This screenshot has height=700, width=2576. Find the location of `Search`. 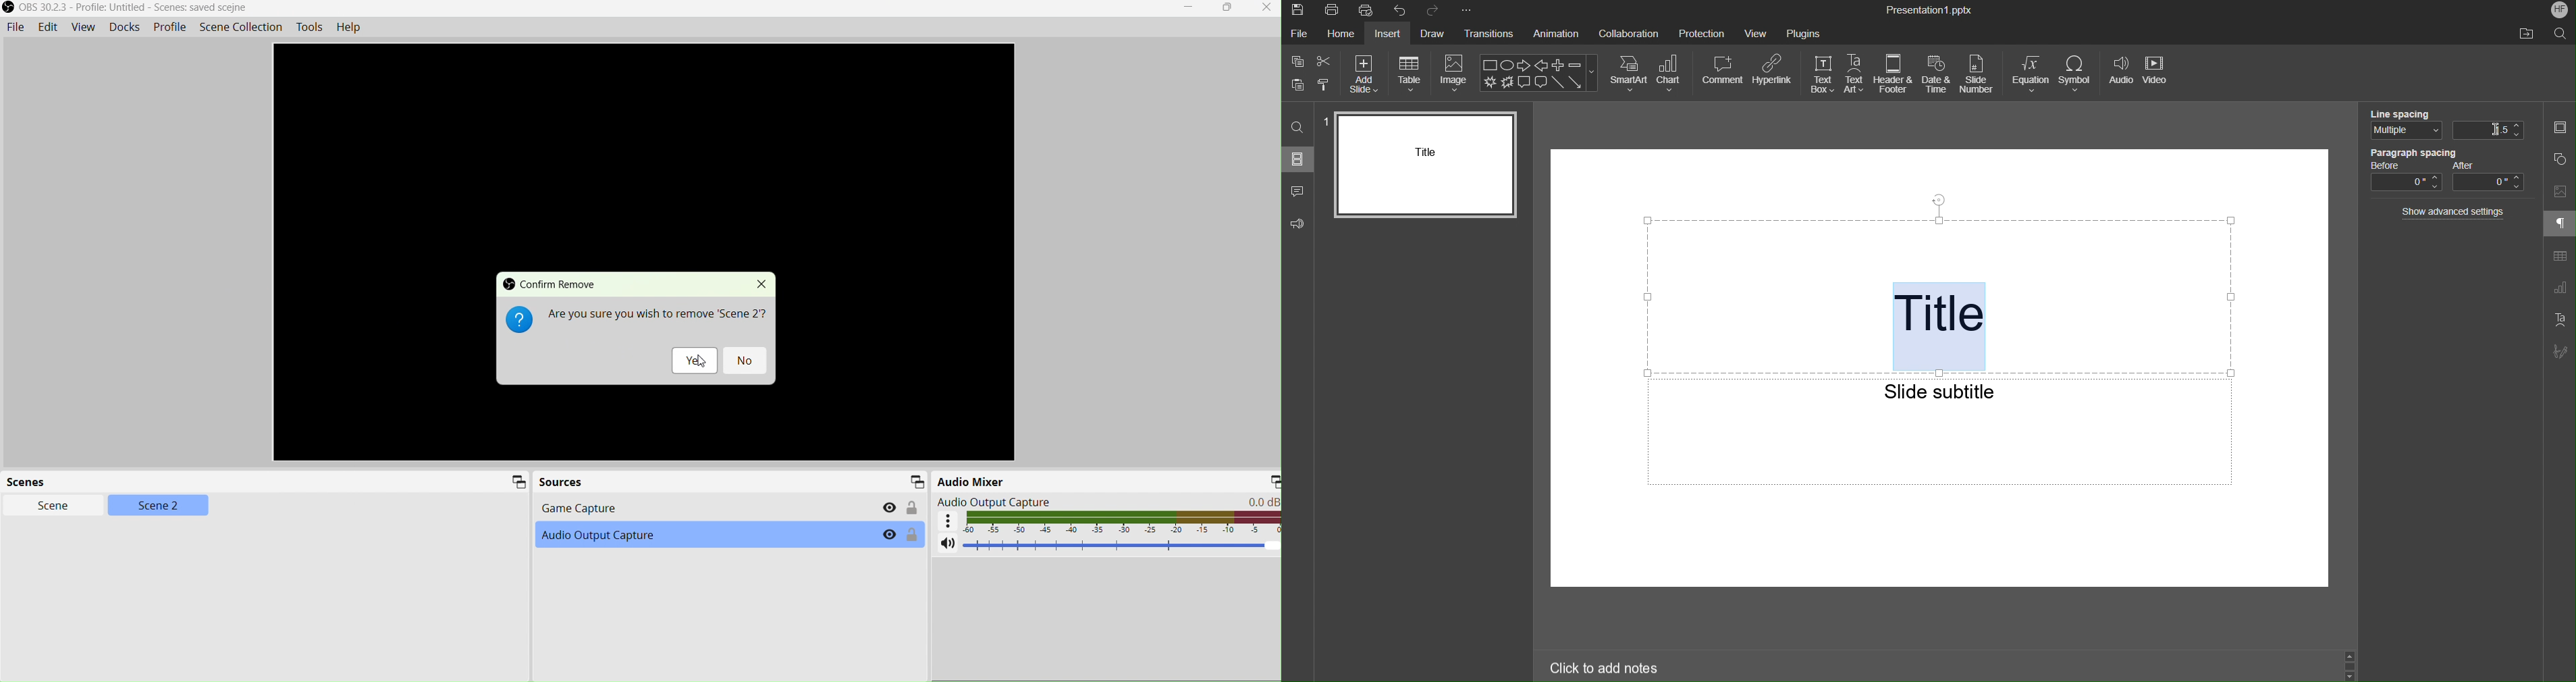

Search is located at coordinates (2561, 34).